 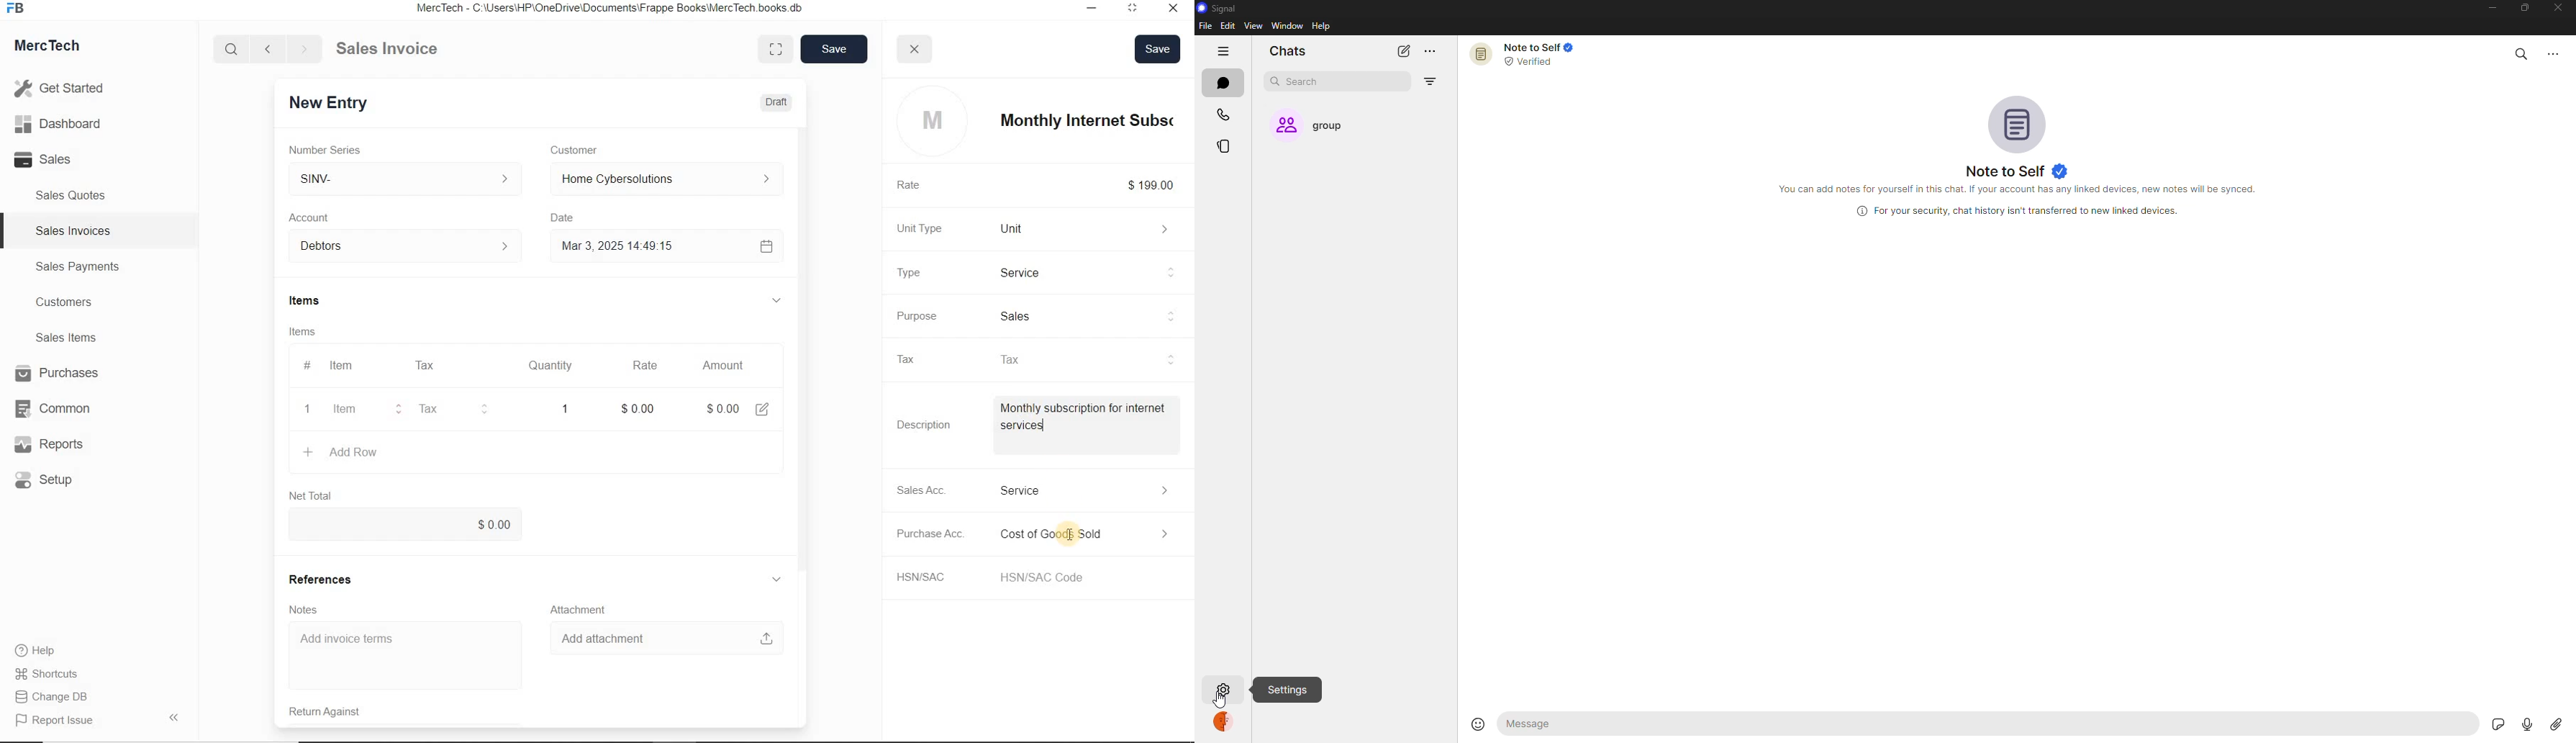 I want to click on Attachment, so click(x=577, y=608).